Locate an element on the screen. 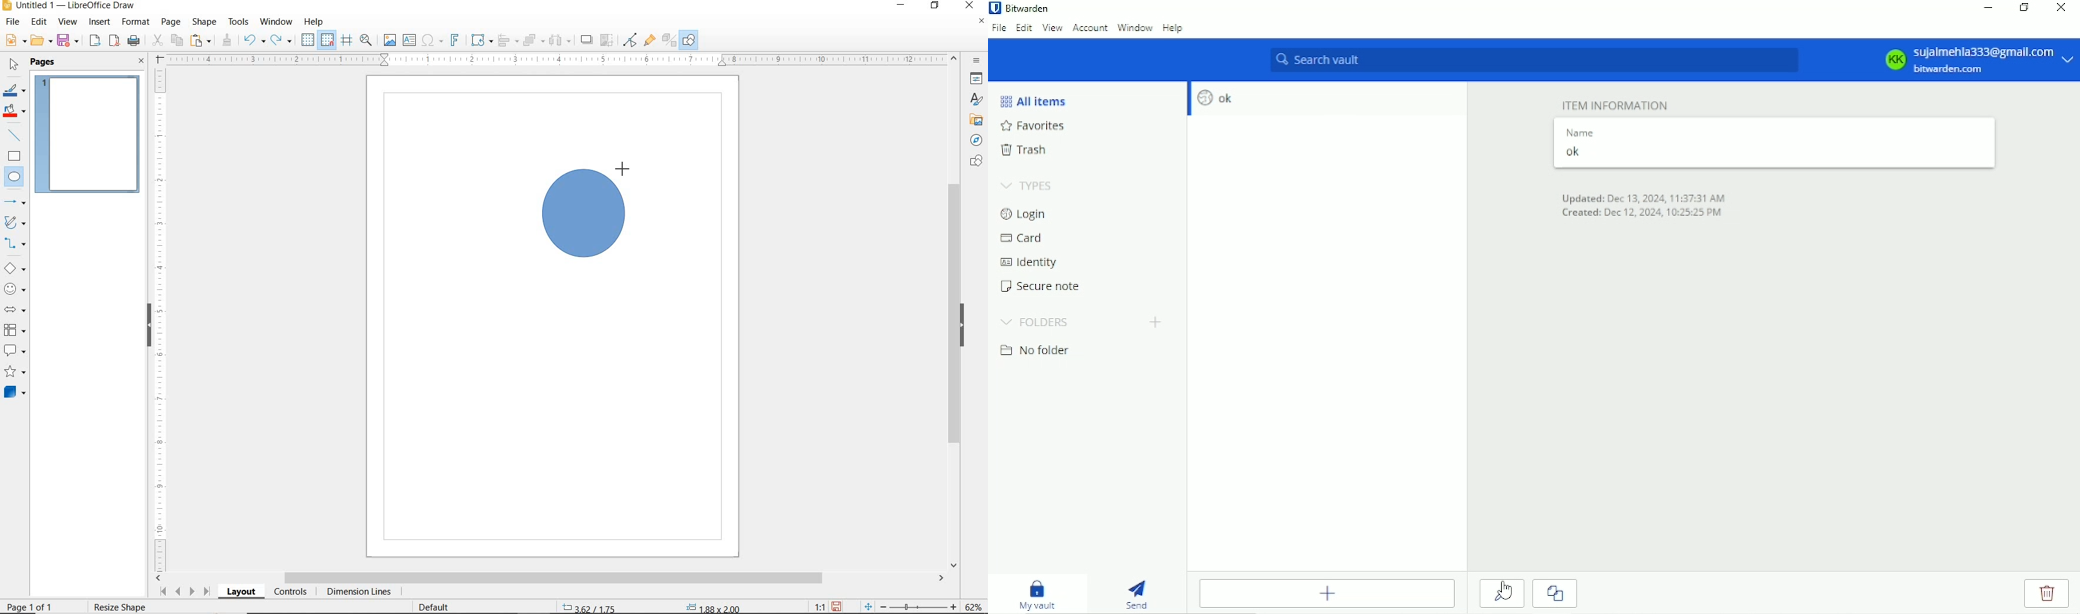 Image resolution: width=2100 pixels, height=616 pixels. EDIT is located at coordinates (39, 22).